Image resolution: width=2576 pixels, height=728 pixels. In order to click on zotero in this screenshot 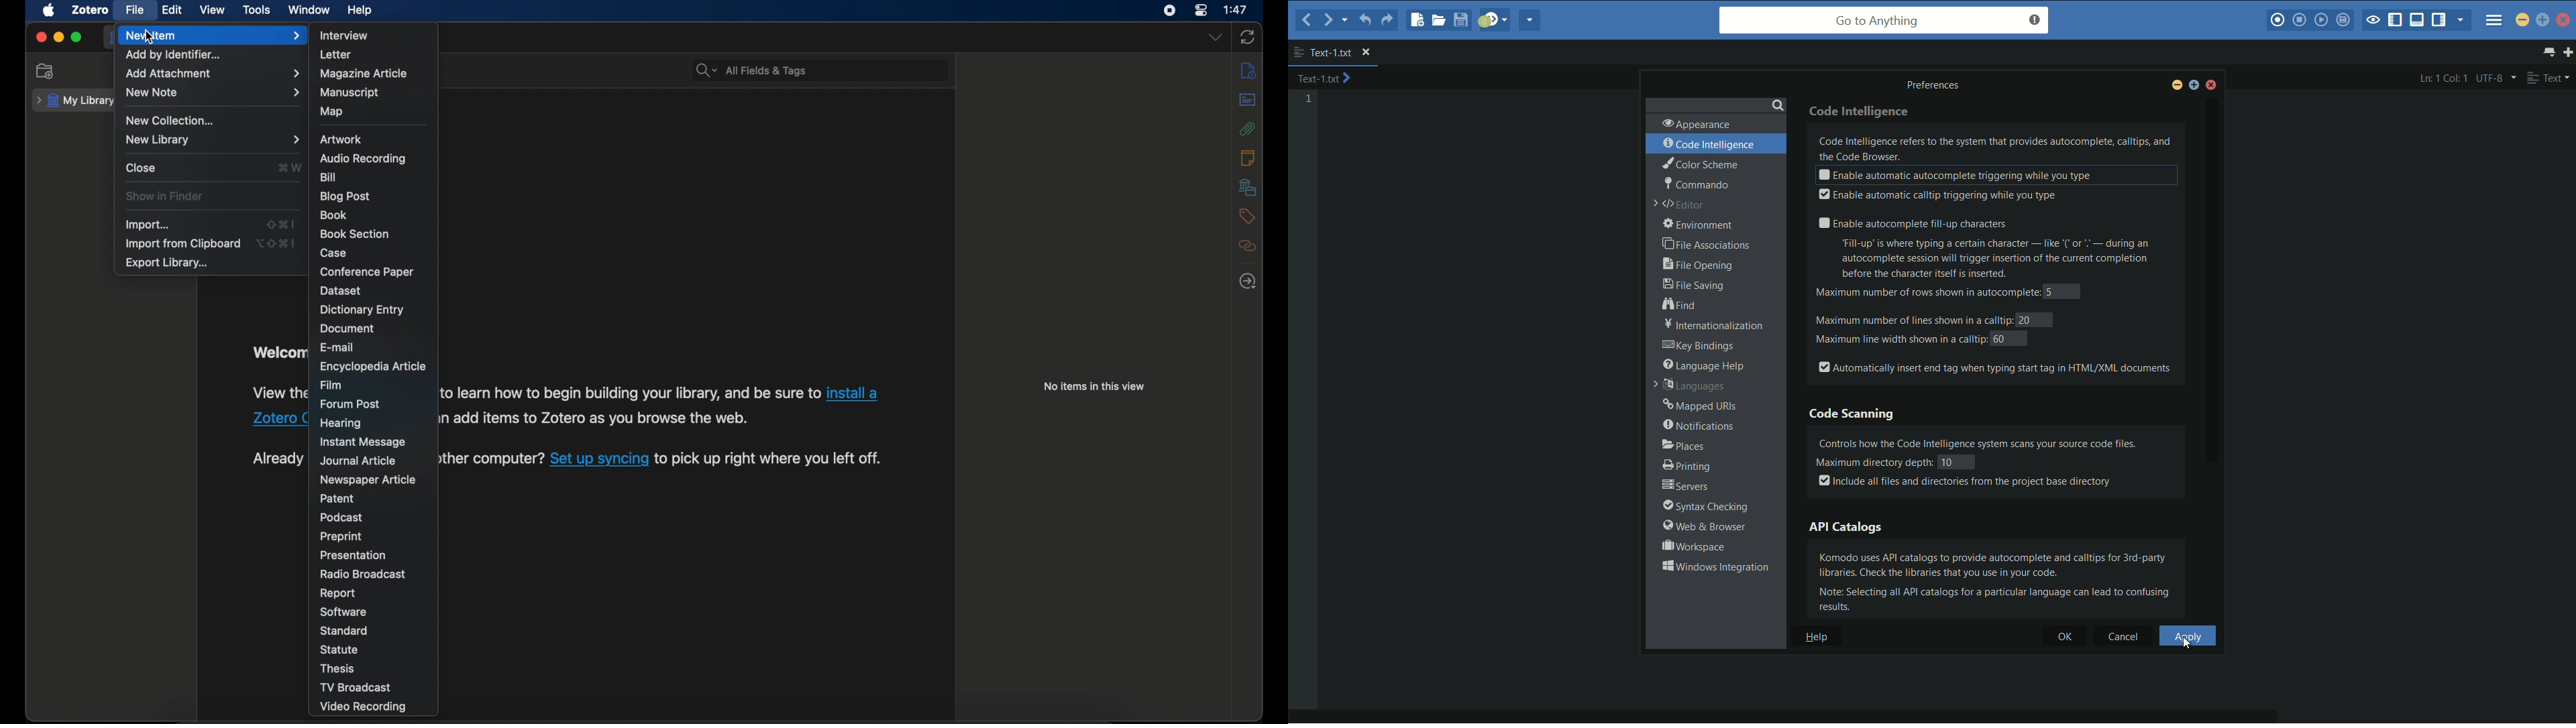, I will do `click(89, 9)`.